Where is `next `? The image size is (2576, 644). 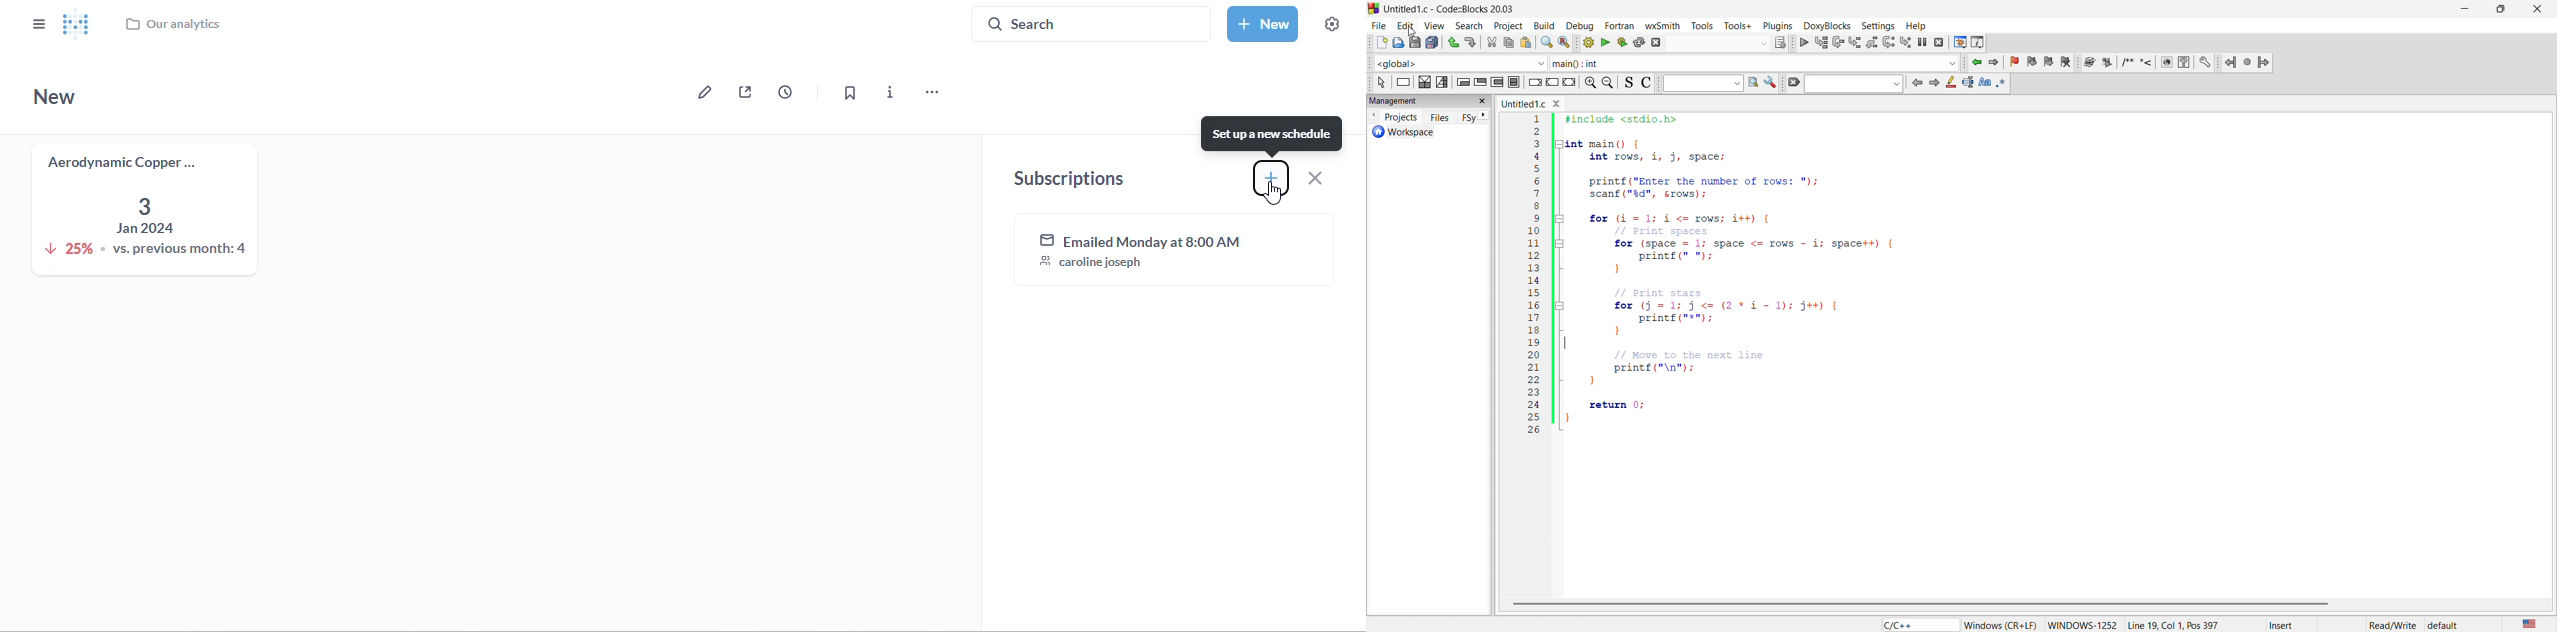 next  is located at coordinates (1933, 83).